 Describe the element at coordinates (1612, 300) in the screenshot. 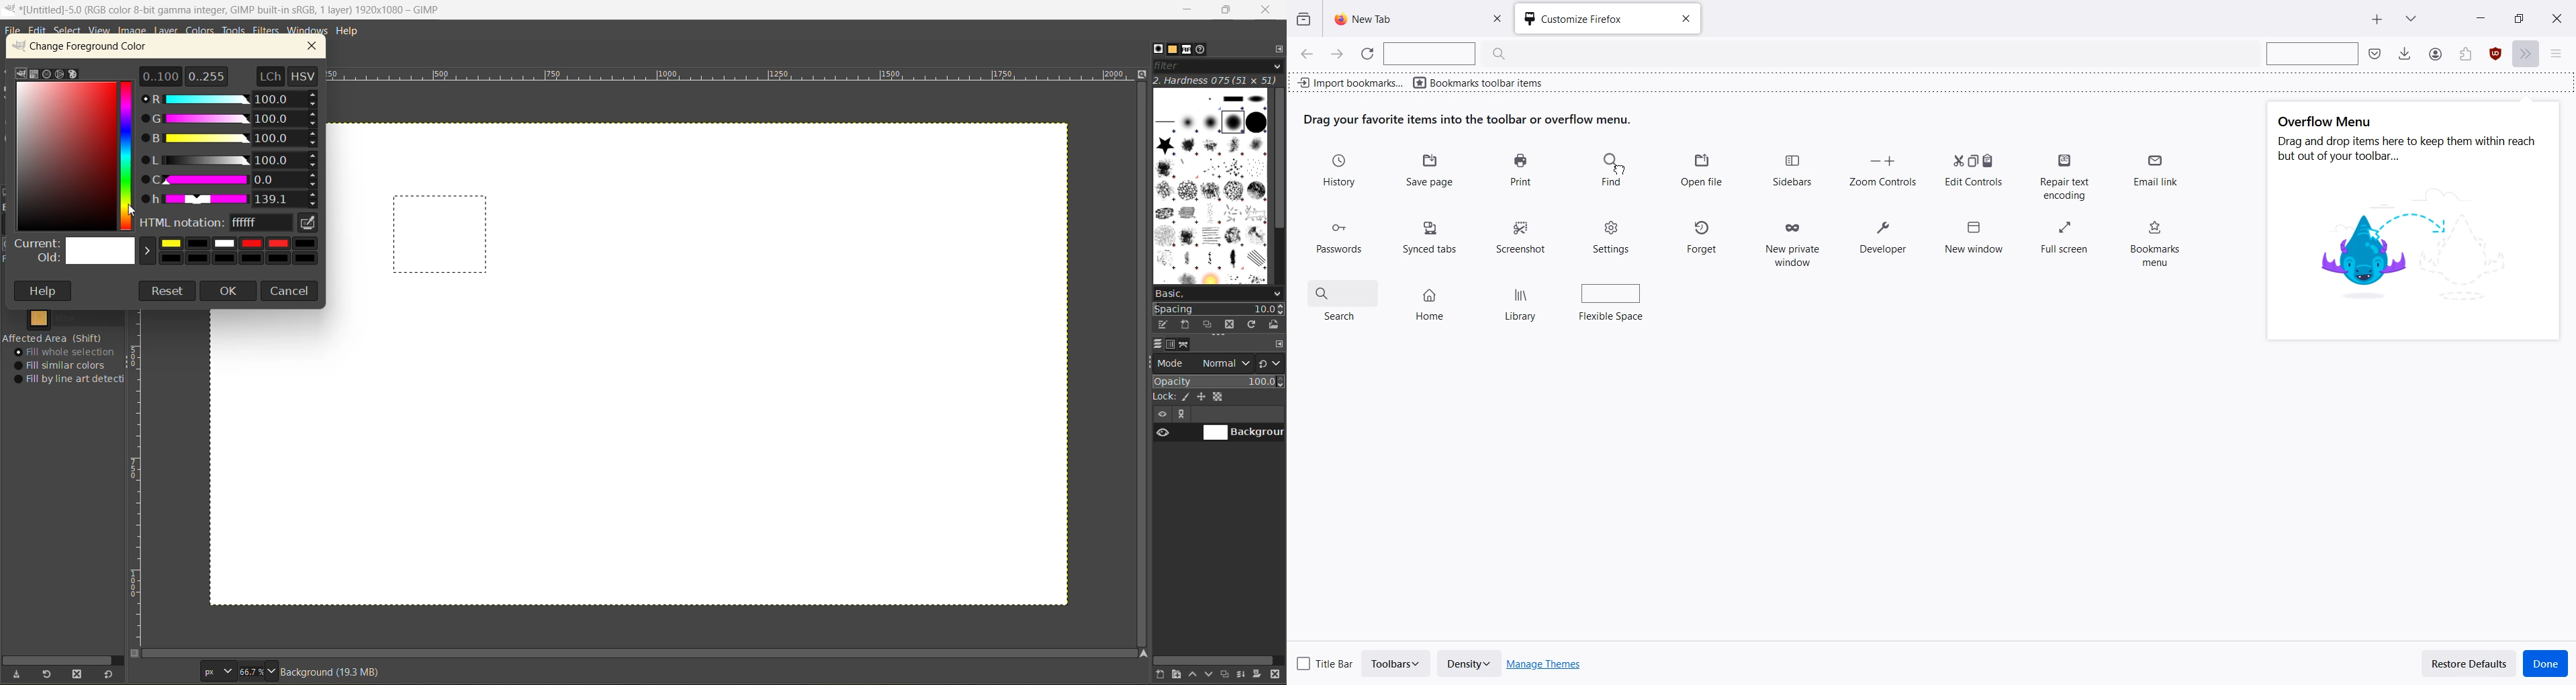

I see `Flexible Space` at that location.